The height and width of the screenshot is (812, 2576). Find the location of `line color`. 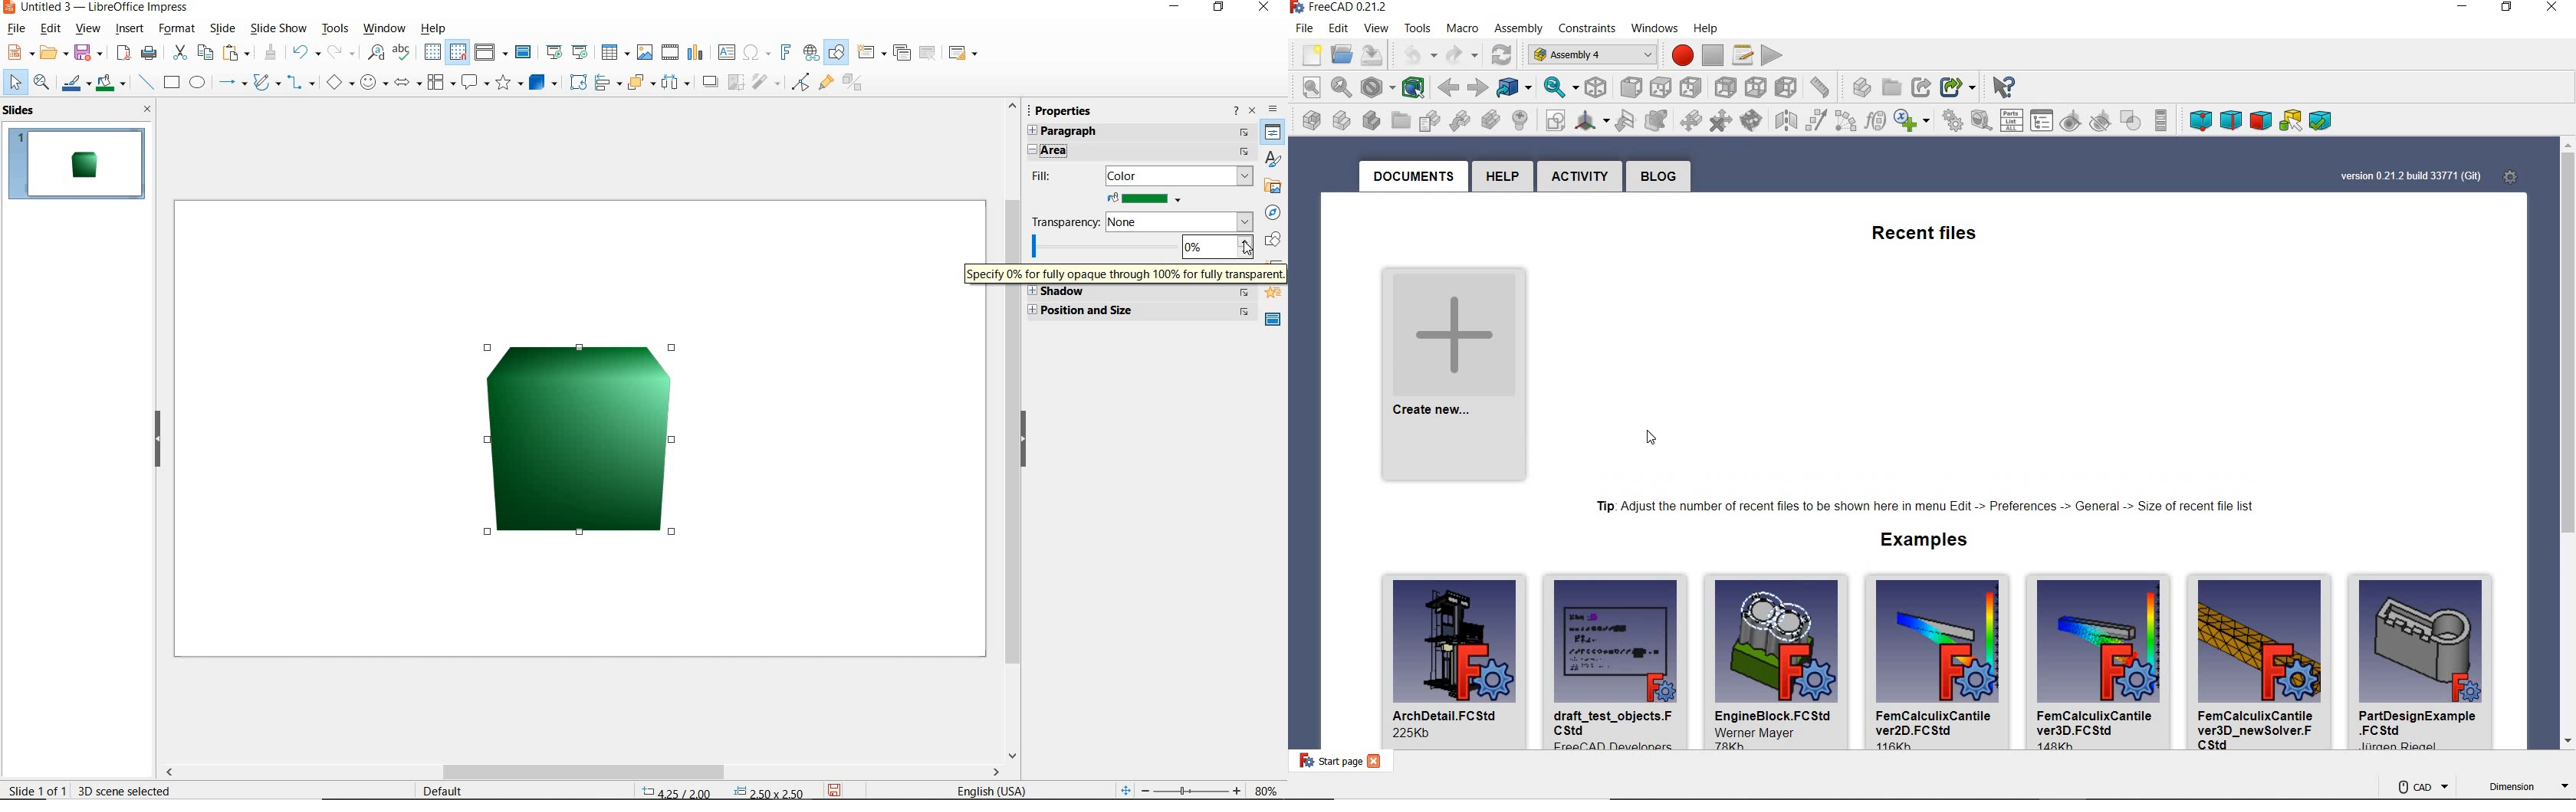

line color is located at coordinates (75, 84).